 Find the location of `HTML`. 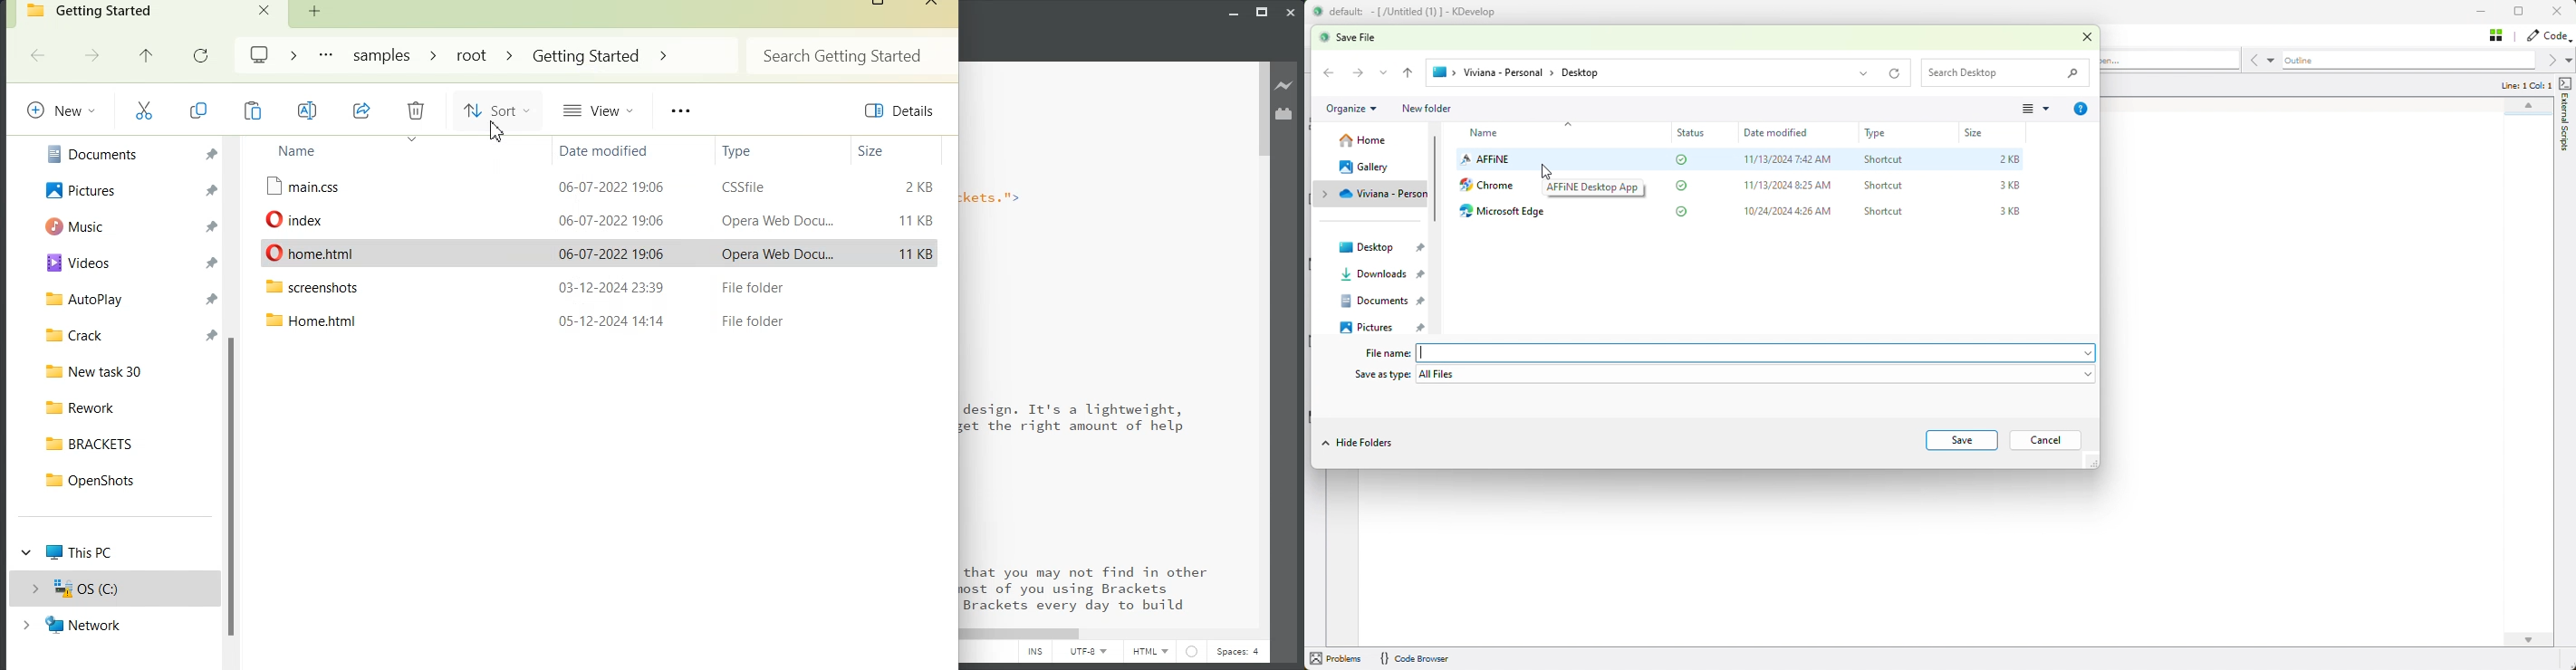

HTML is located at coordinates (1150, 653).